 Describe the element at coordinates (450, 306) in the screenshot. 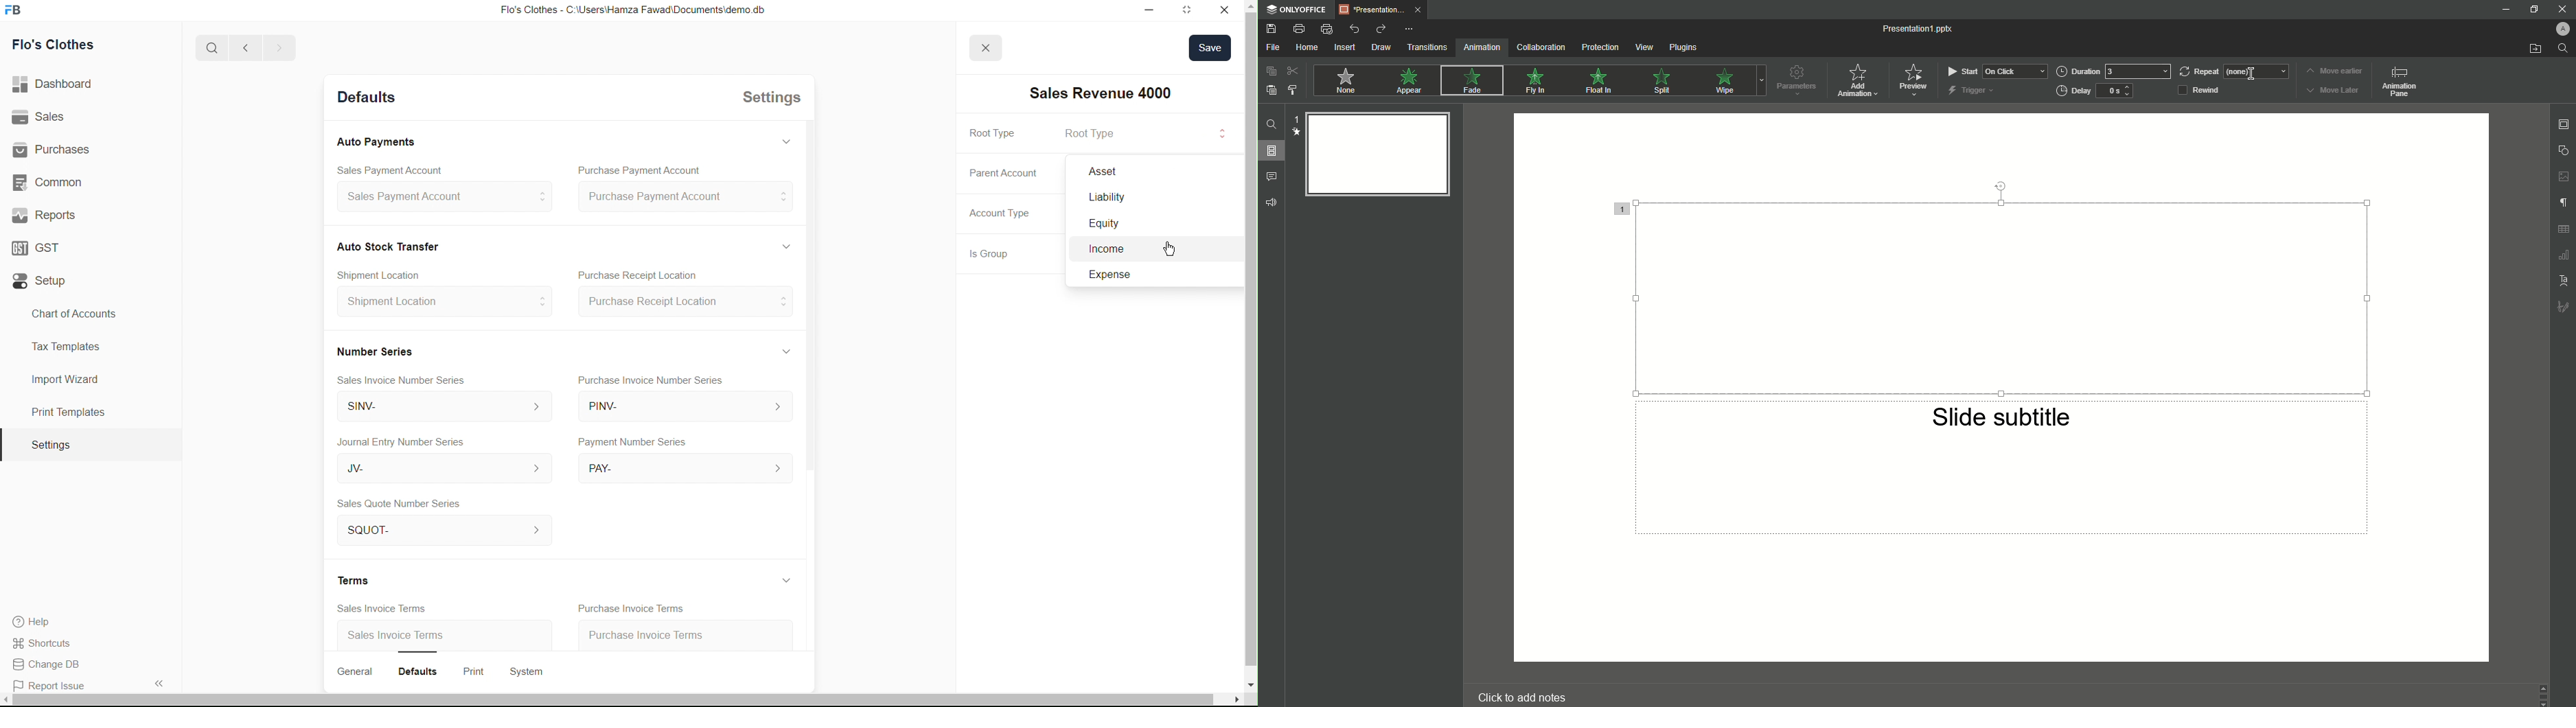

I see `Shipment Location` at that location.